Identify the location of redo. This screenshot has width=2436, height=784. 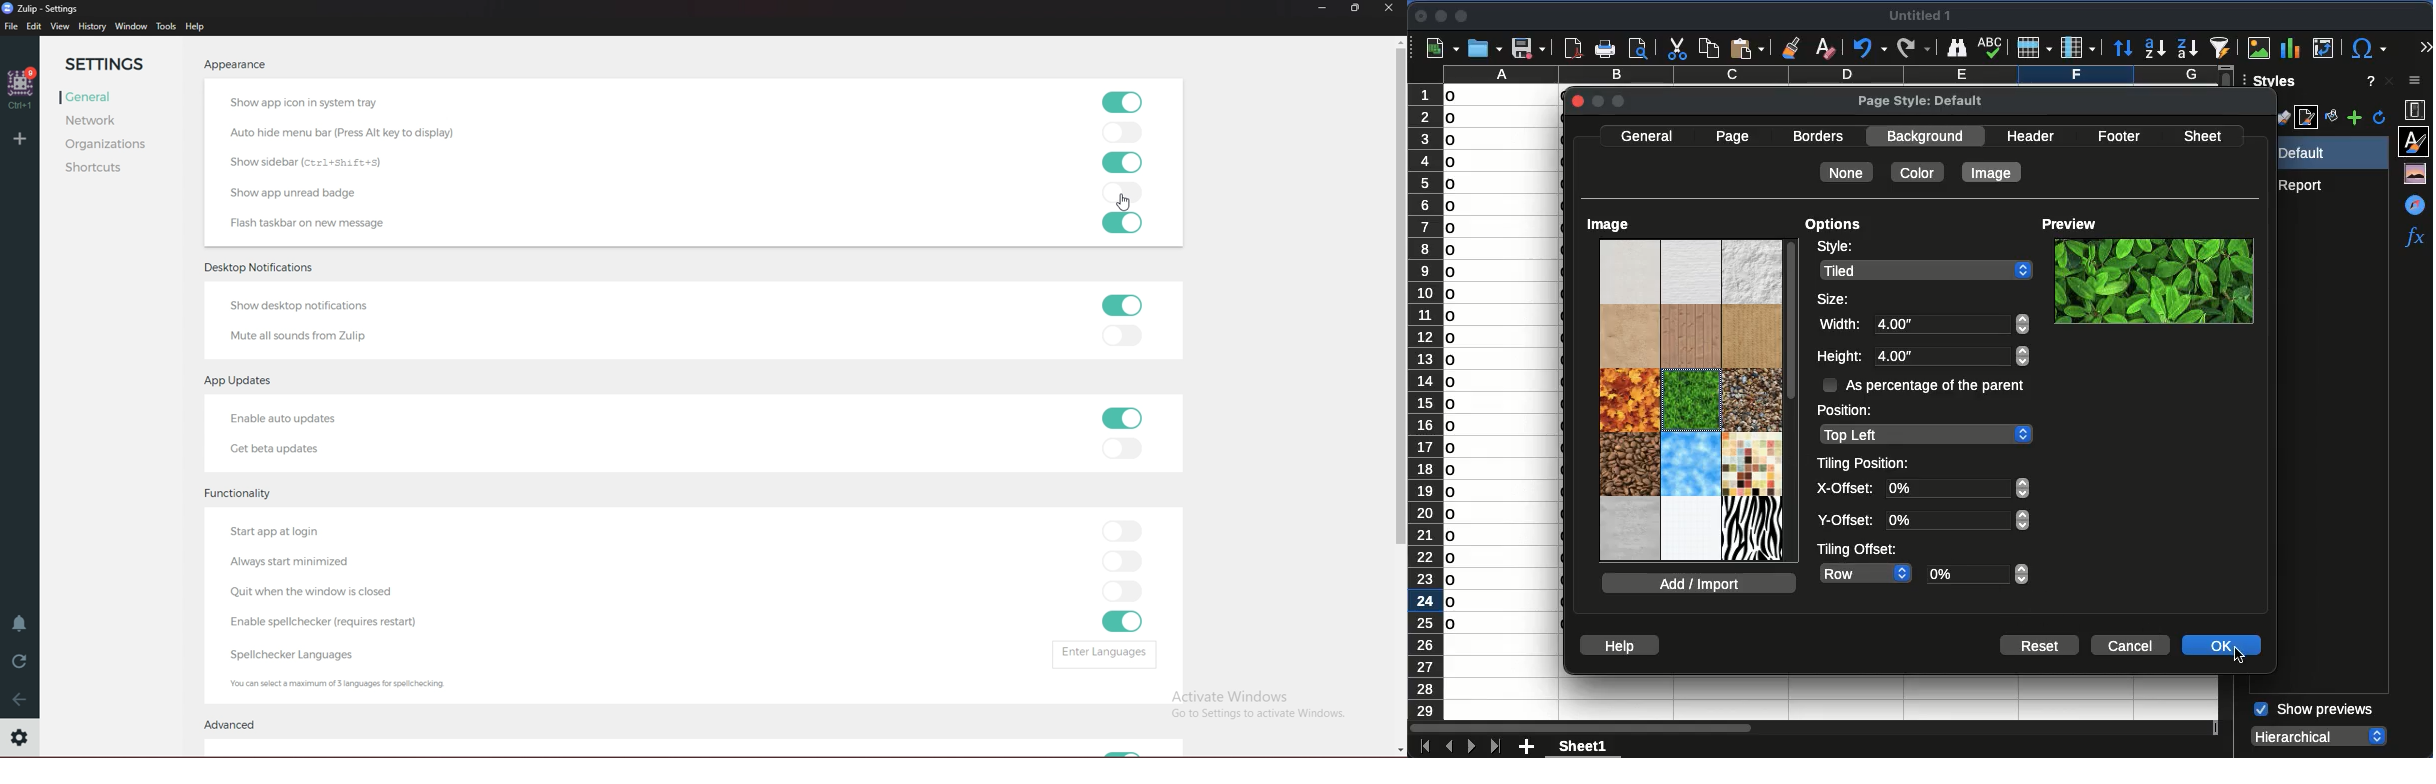
(1913, 46).